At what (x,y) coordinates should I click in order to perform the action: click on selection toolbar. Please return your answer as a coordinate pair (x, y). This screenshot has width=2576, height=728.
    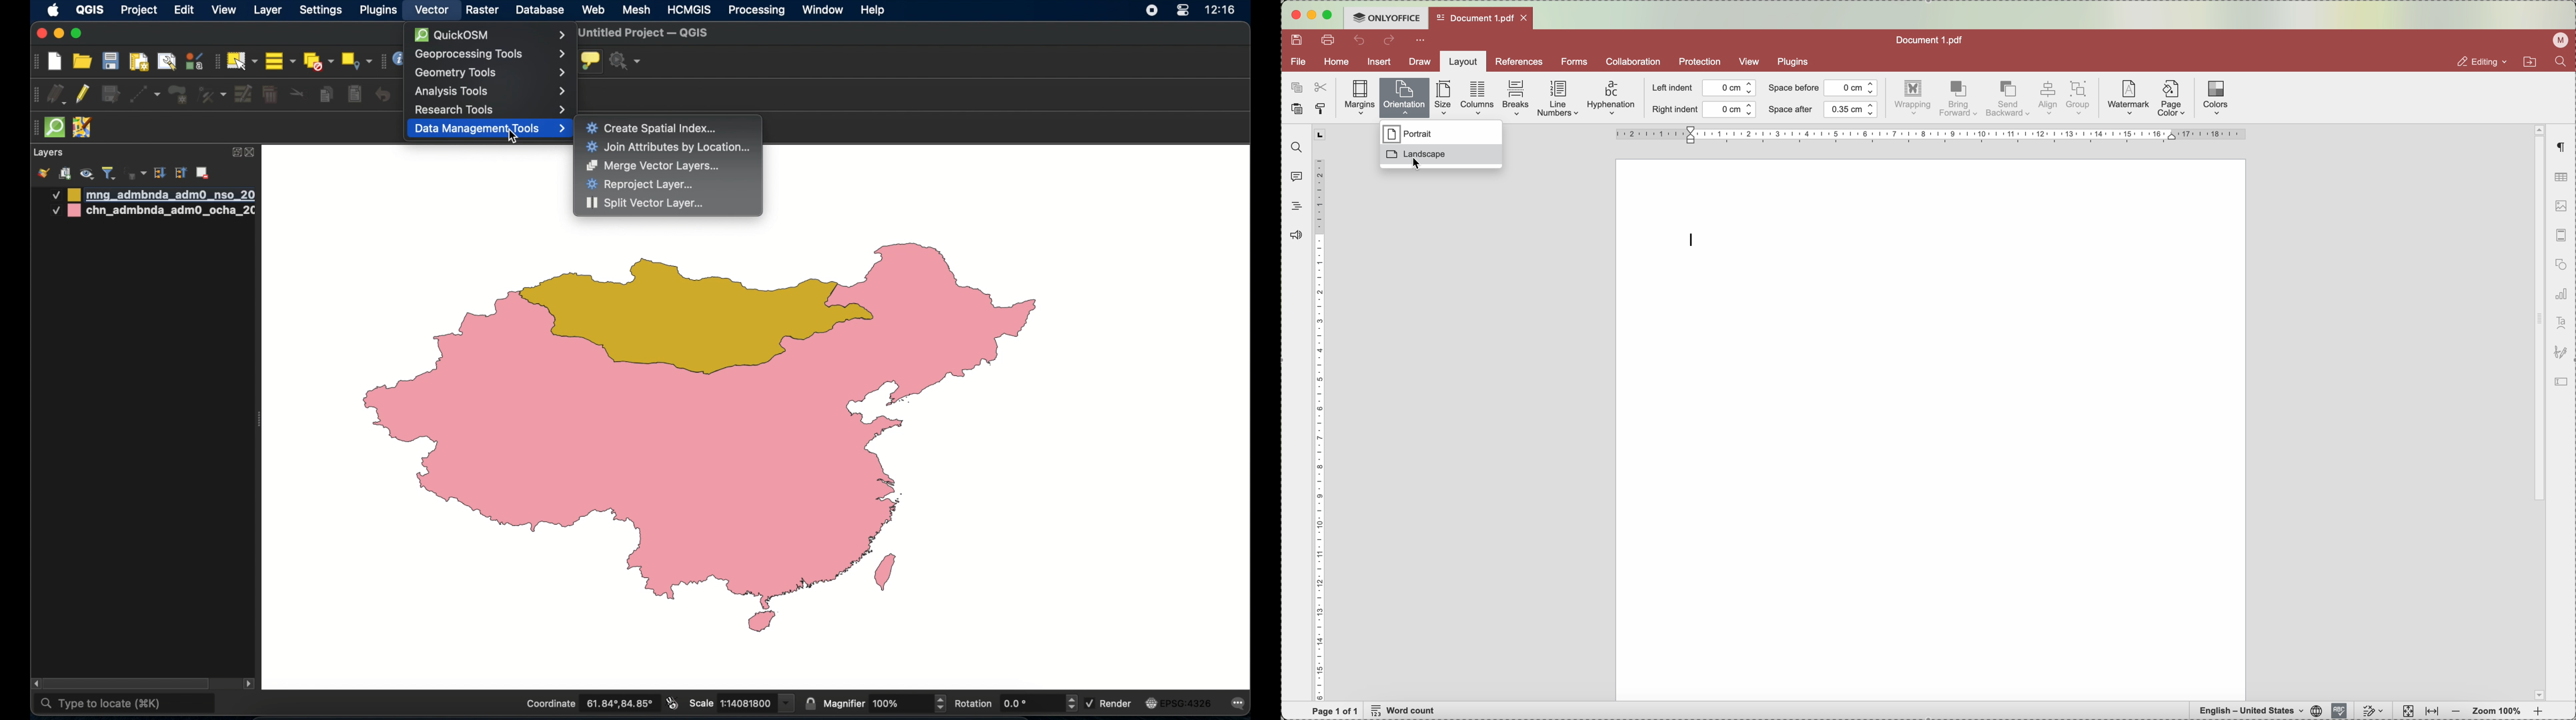
    Looking at the image, I should click on (215, 61).